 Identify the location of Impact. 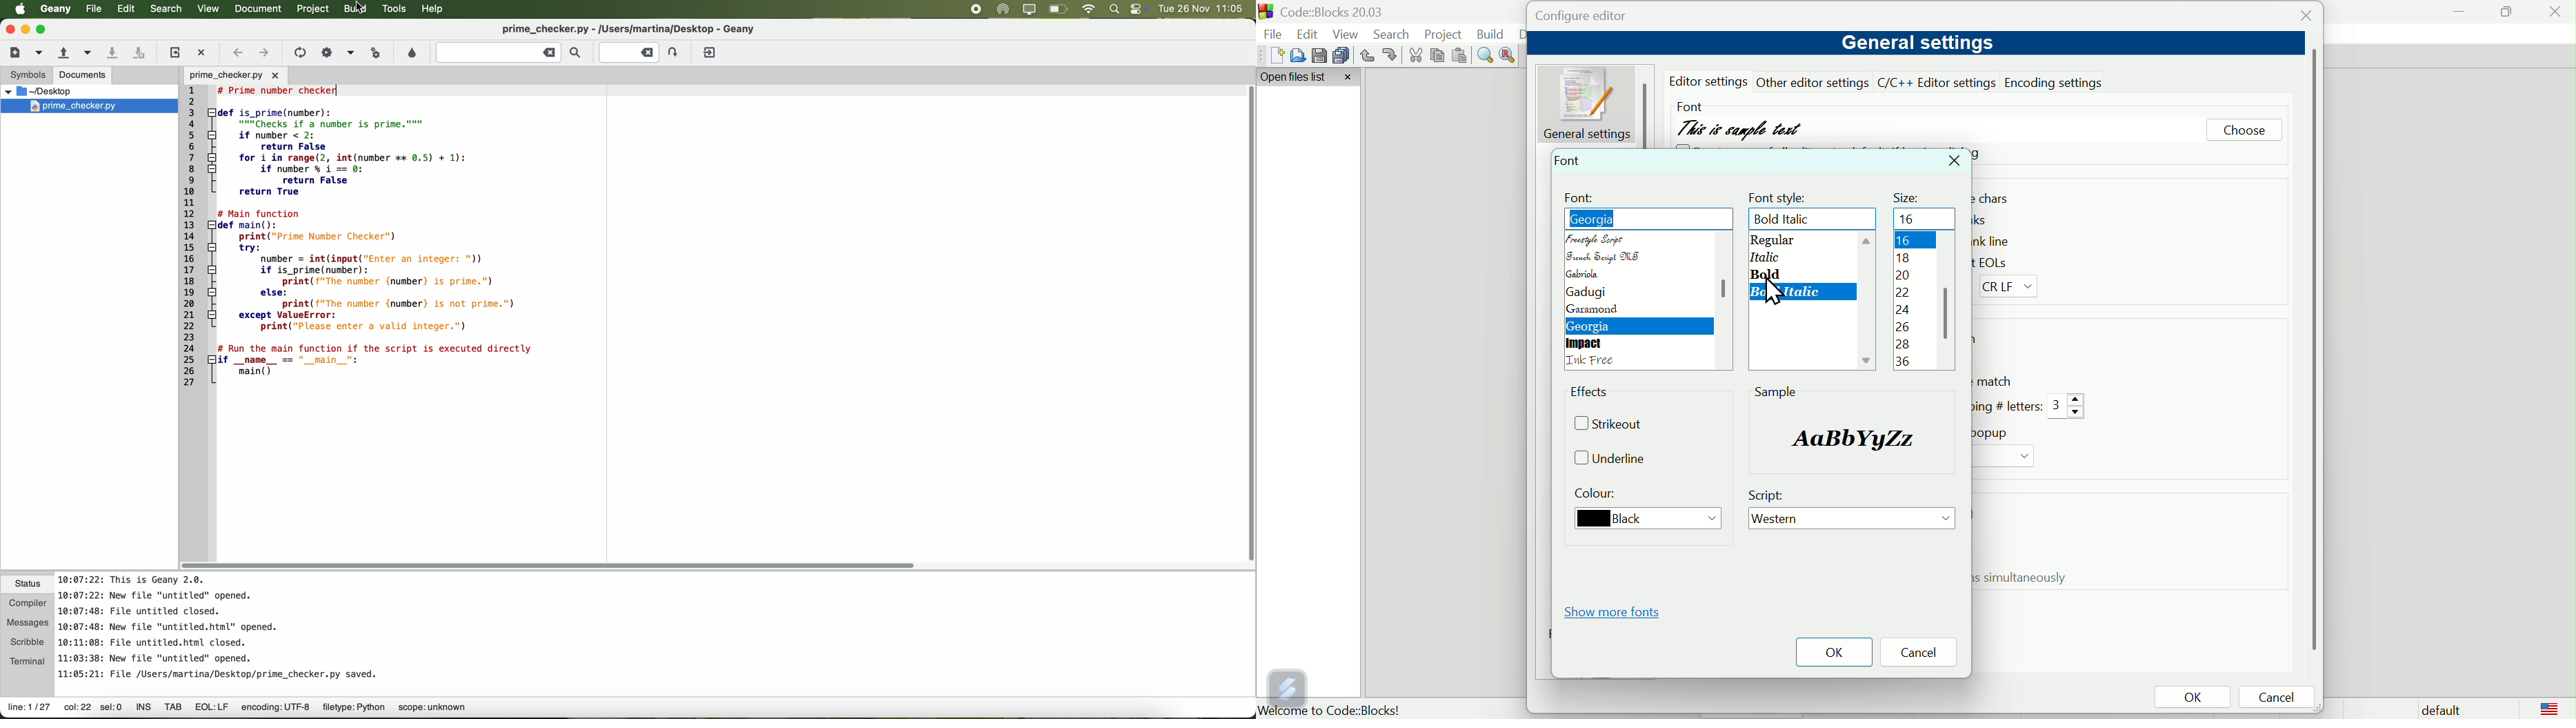
(1586, 344).